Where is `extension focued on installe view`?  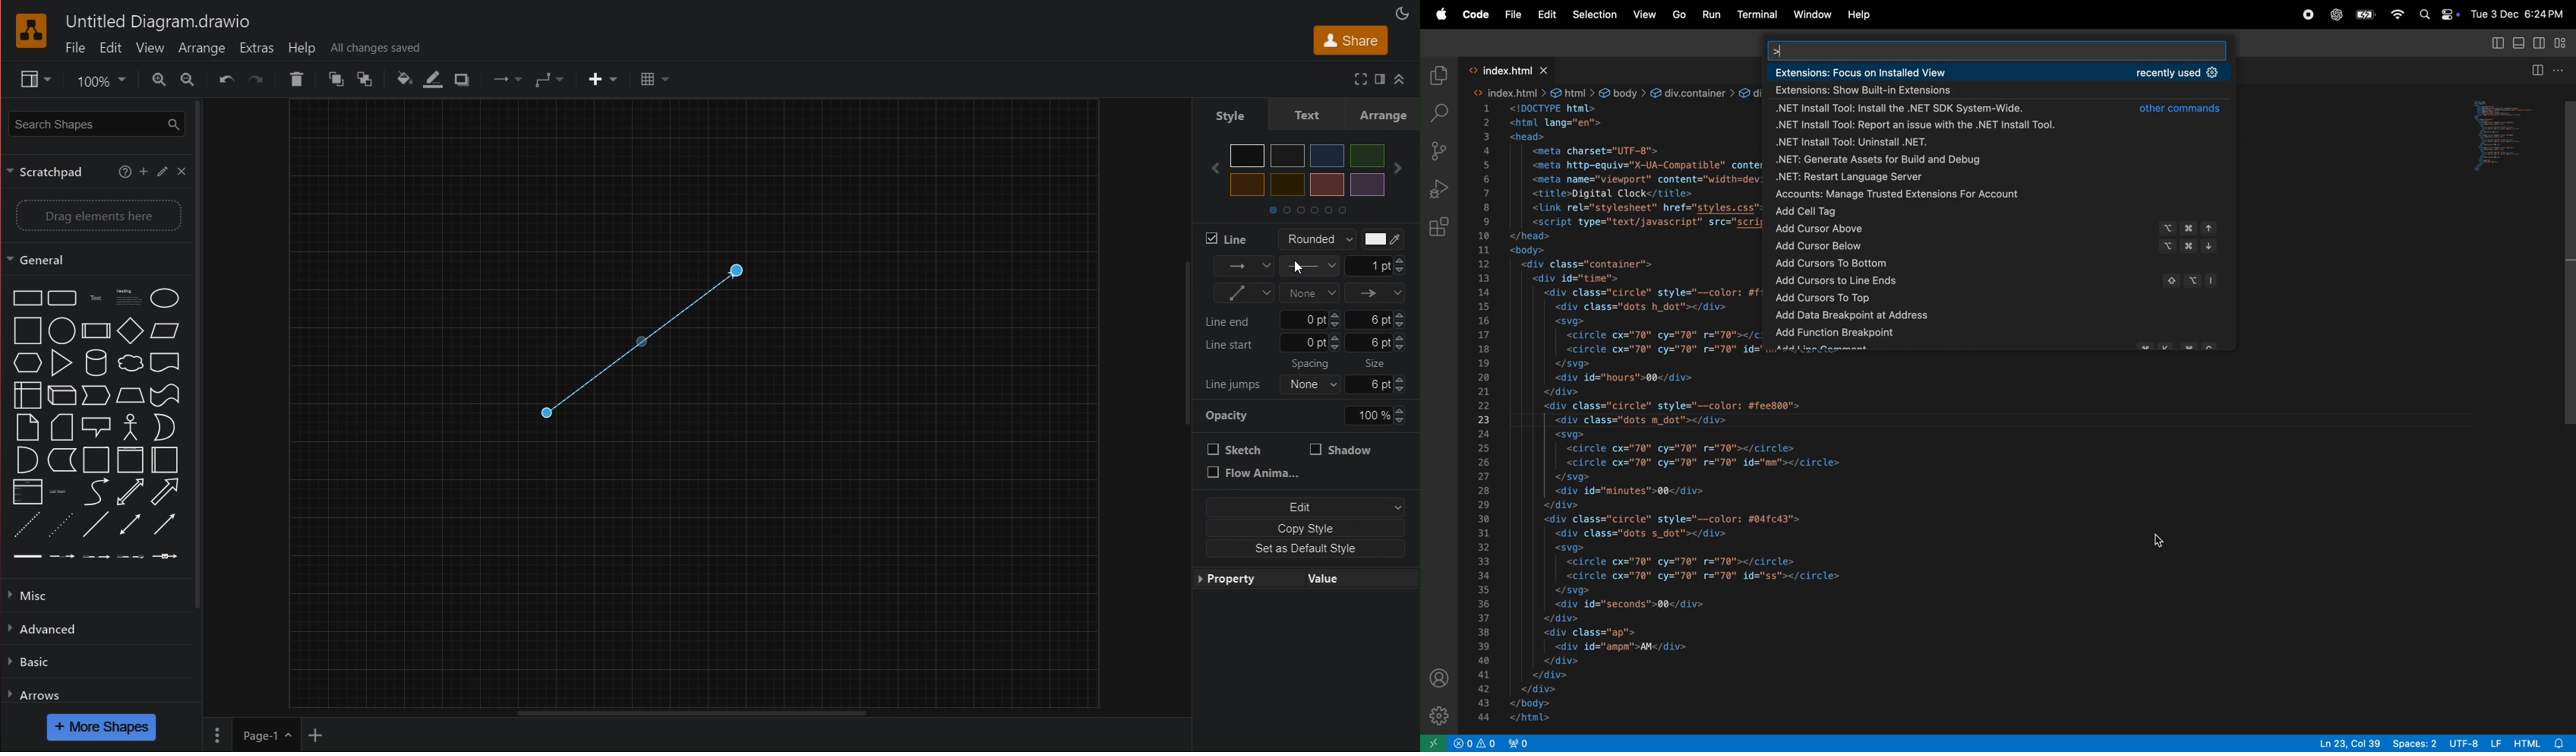 extension focued on installe view is located at coordinates (2001, 71).